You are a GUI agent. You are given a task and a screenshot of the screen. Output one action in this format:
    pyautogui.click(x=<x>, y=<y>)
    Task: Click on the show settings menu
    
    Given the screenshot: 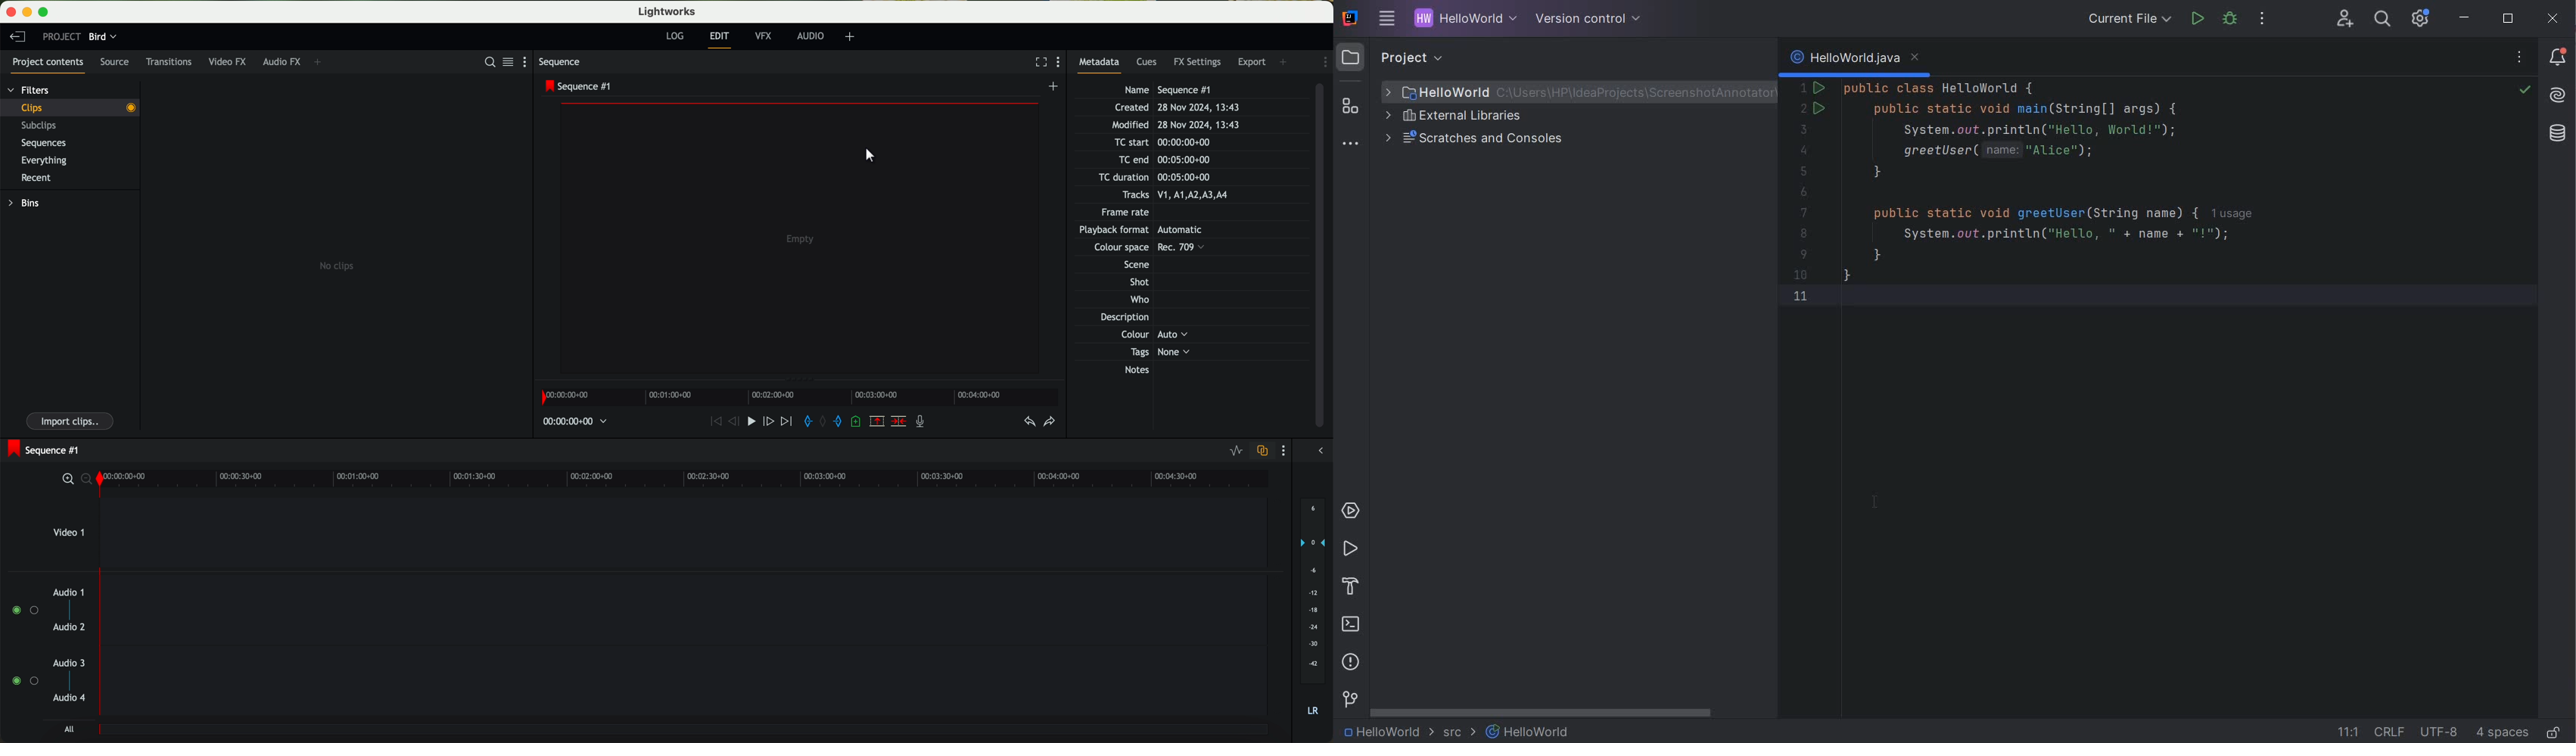 What is the action you would take?
    pyautogui.click(x=1061, y=61)
    